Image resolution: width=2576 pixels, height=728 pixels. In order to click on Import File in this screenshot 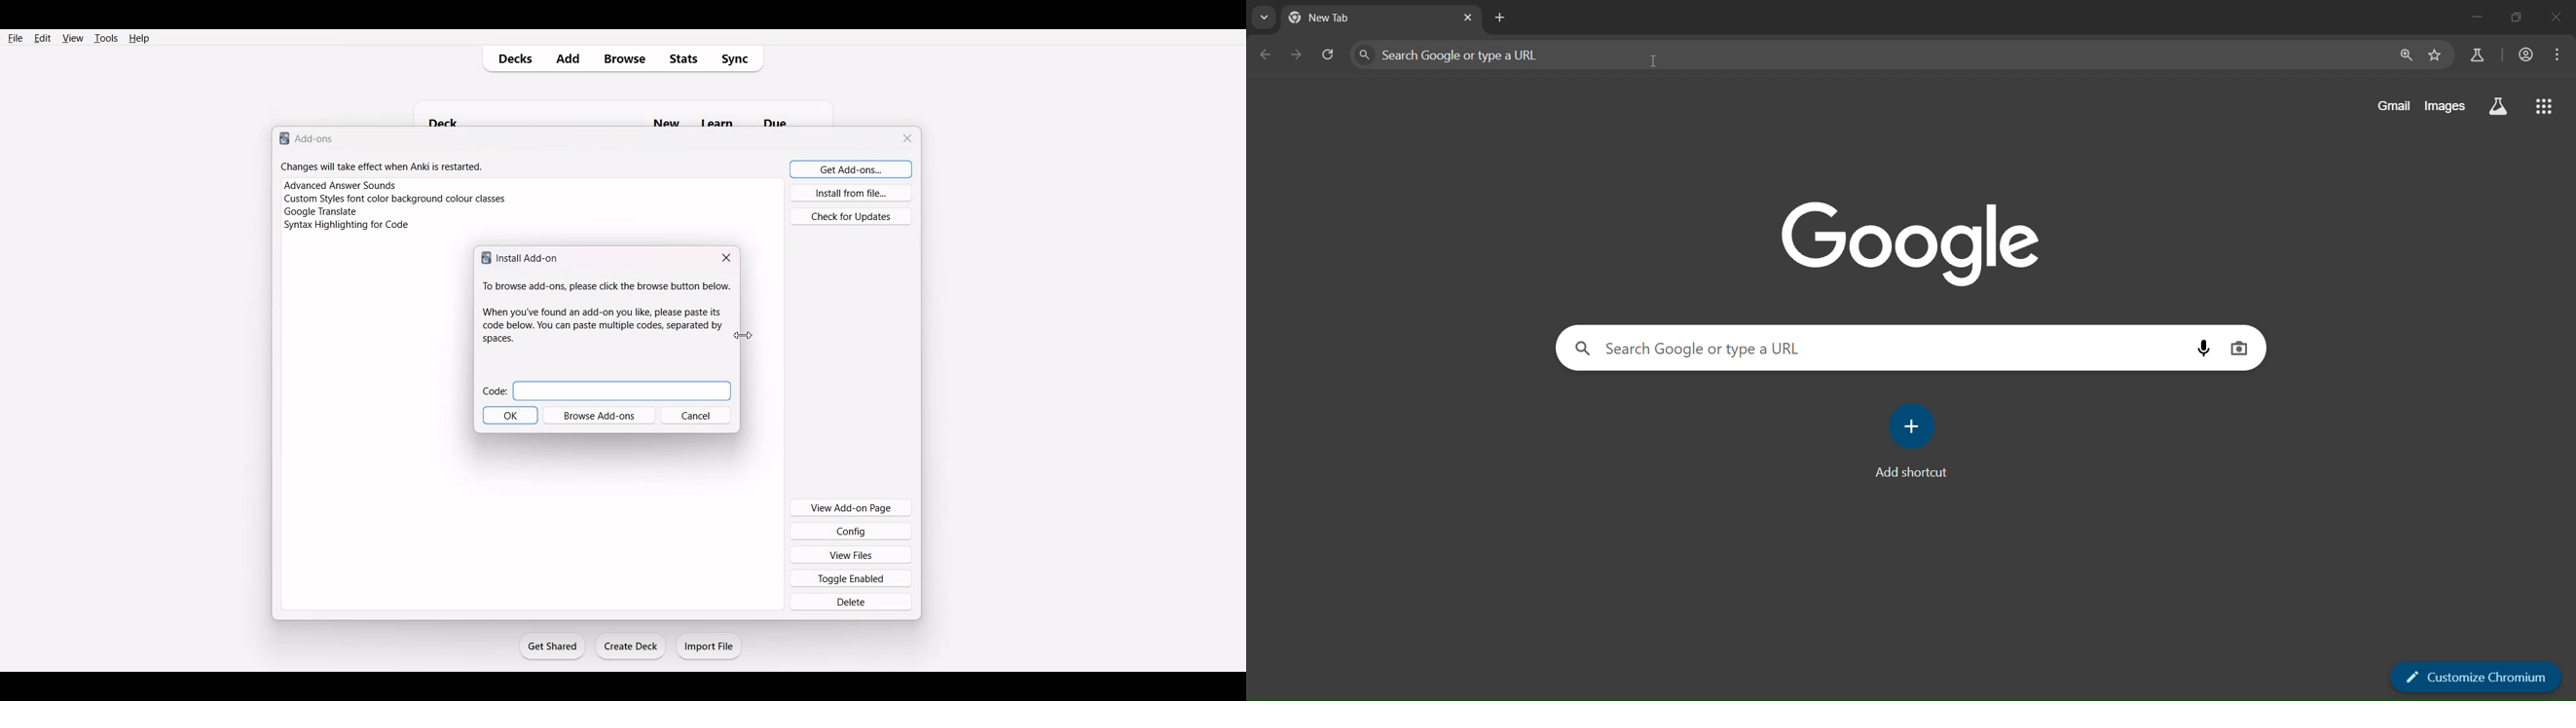, I will do `click(710, 646)`.